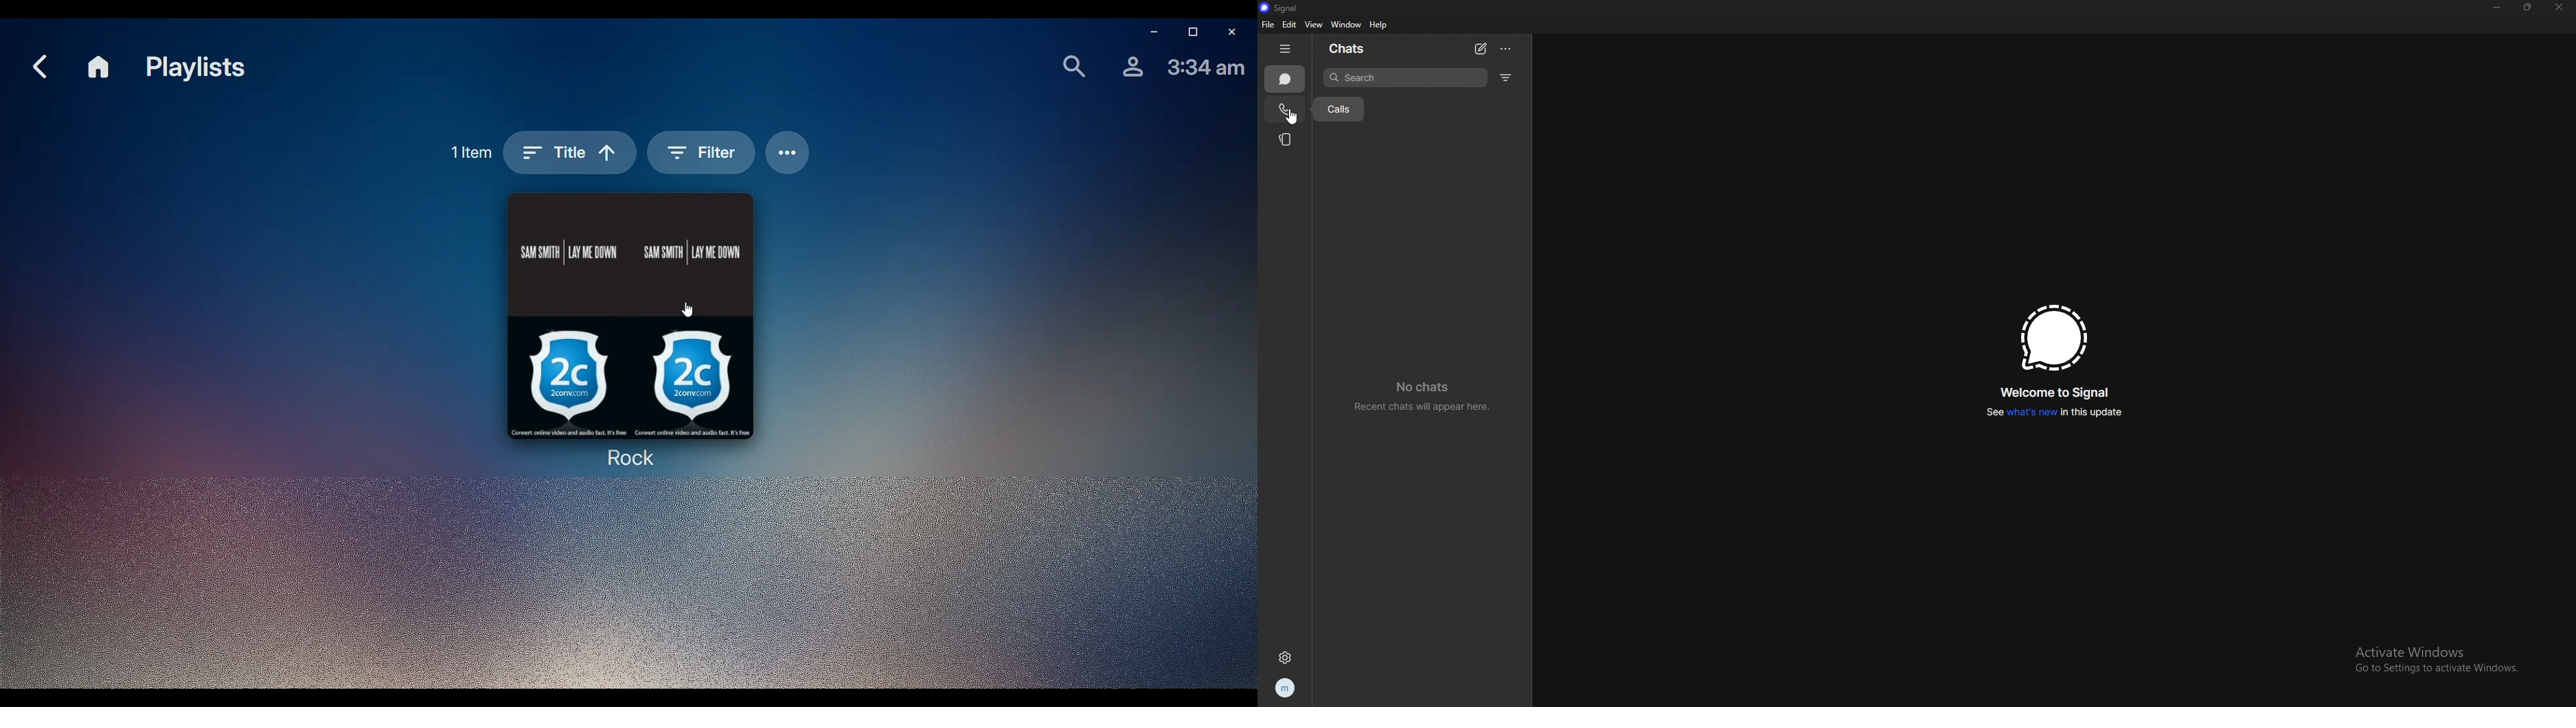 The height and width of the screenshot is (728, 2576). What do you see at coordinates (2496, 7) in the screenshot?
I see `minimize` at bounding box center [2496, 7].